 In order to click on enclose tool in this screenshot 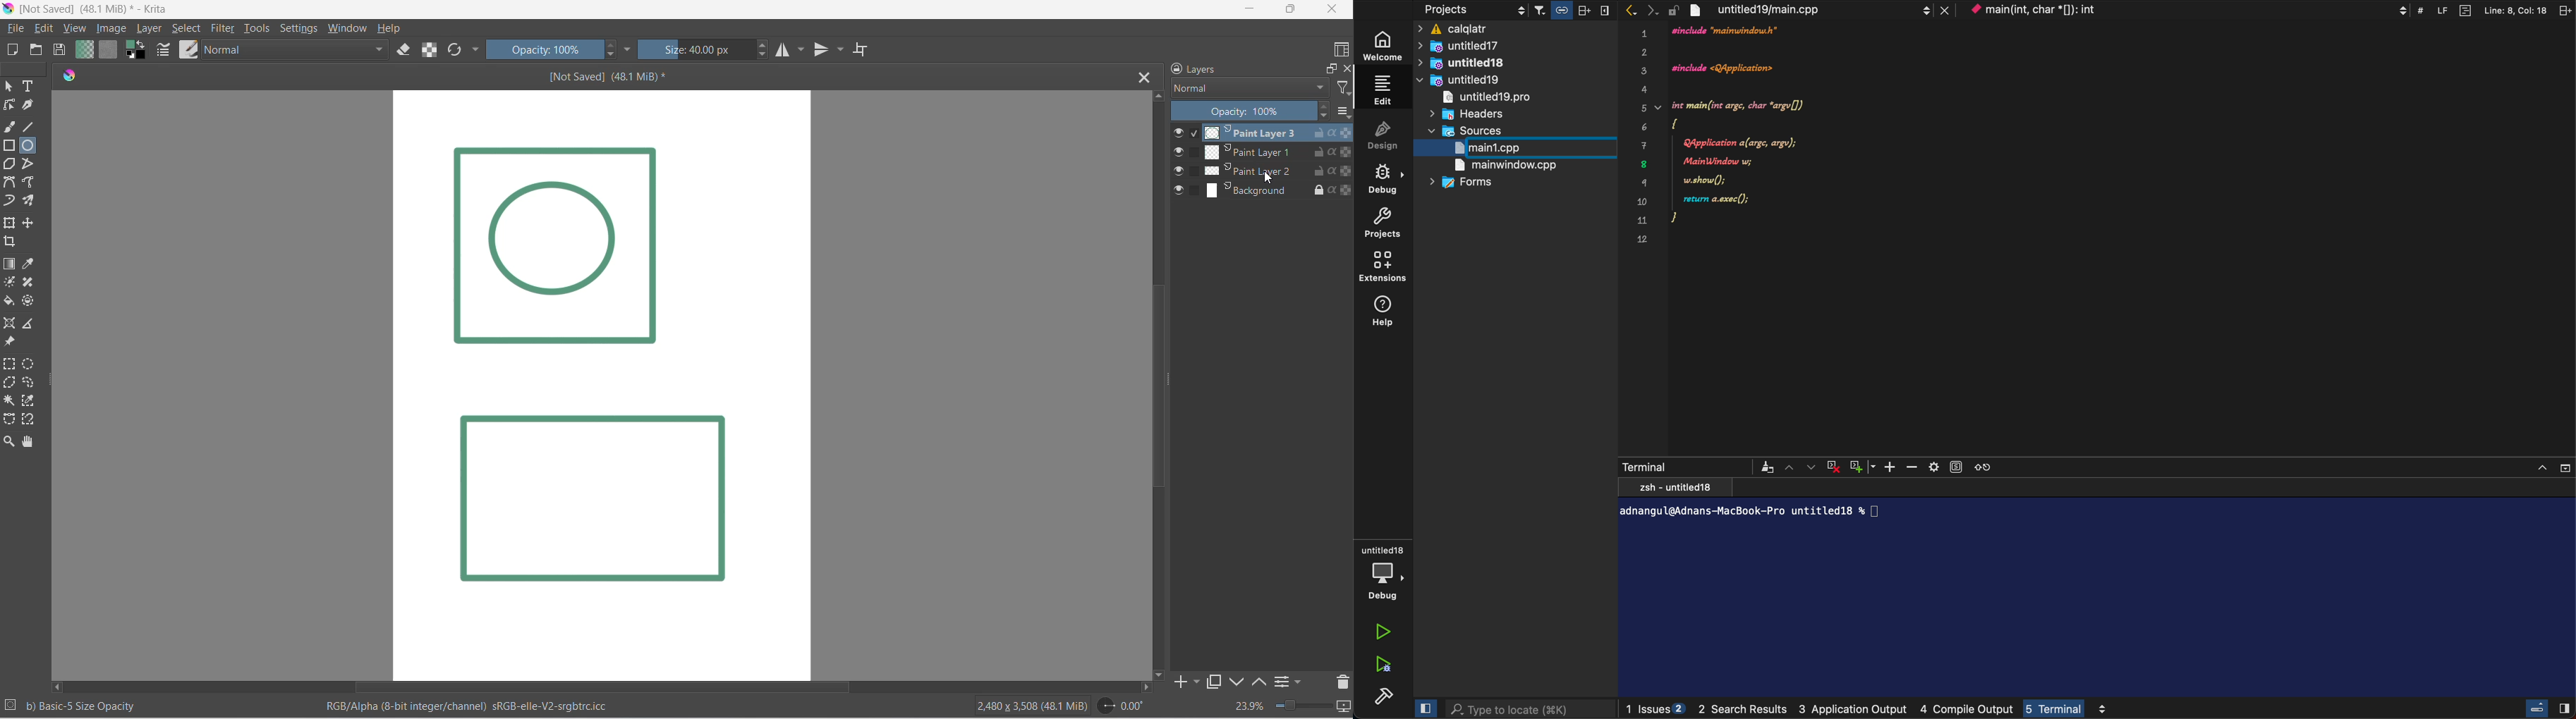, I will do `click(31, 302)`.